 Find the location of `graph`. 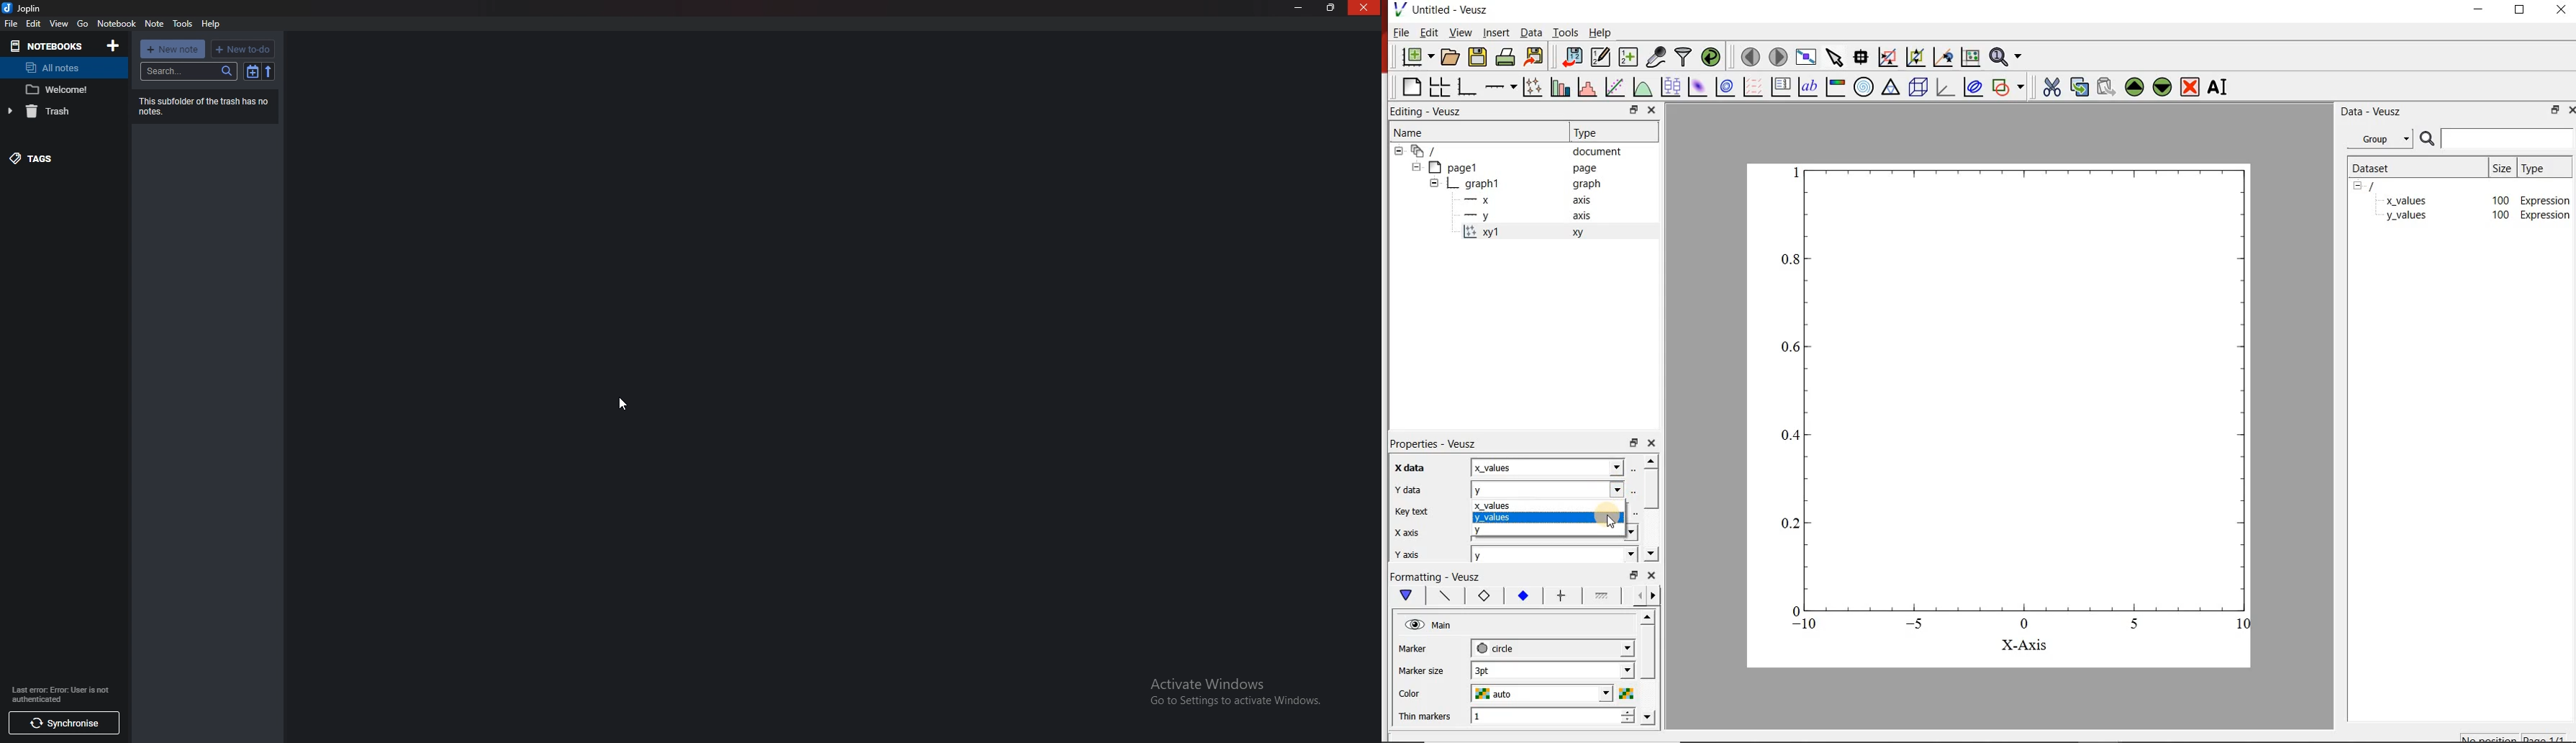

graph is located at coordinates (1586, 184).